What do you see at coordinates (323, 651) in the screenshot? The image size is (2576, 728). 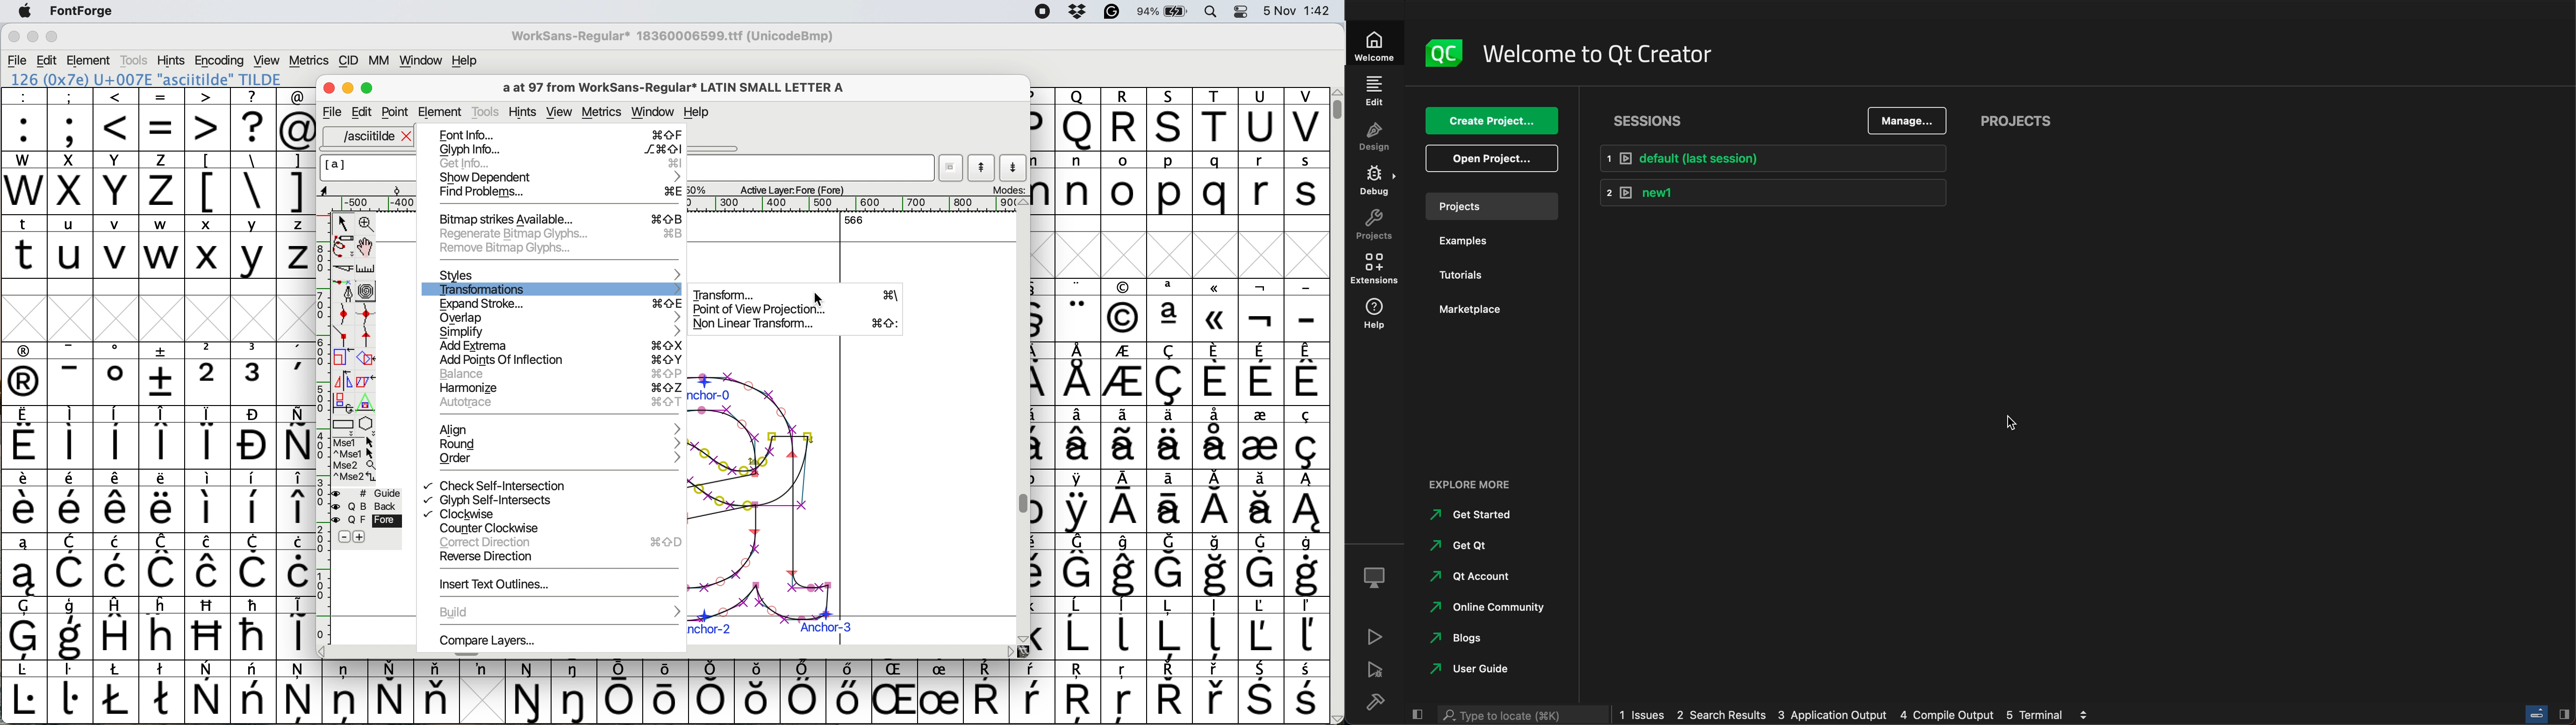 I see `scroll button` at bounding box center [323, 651].